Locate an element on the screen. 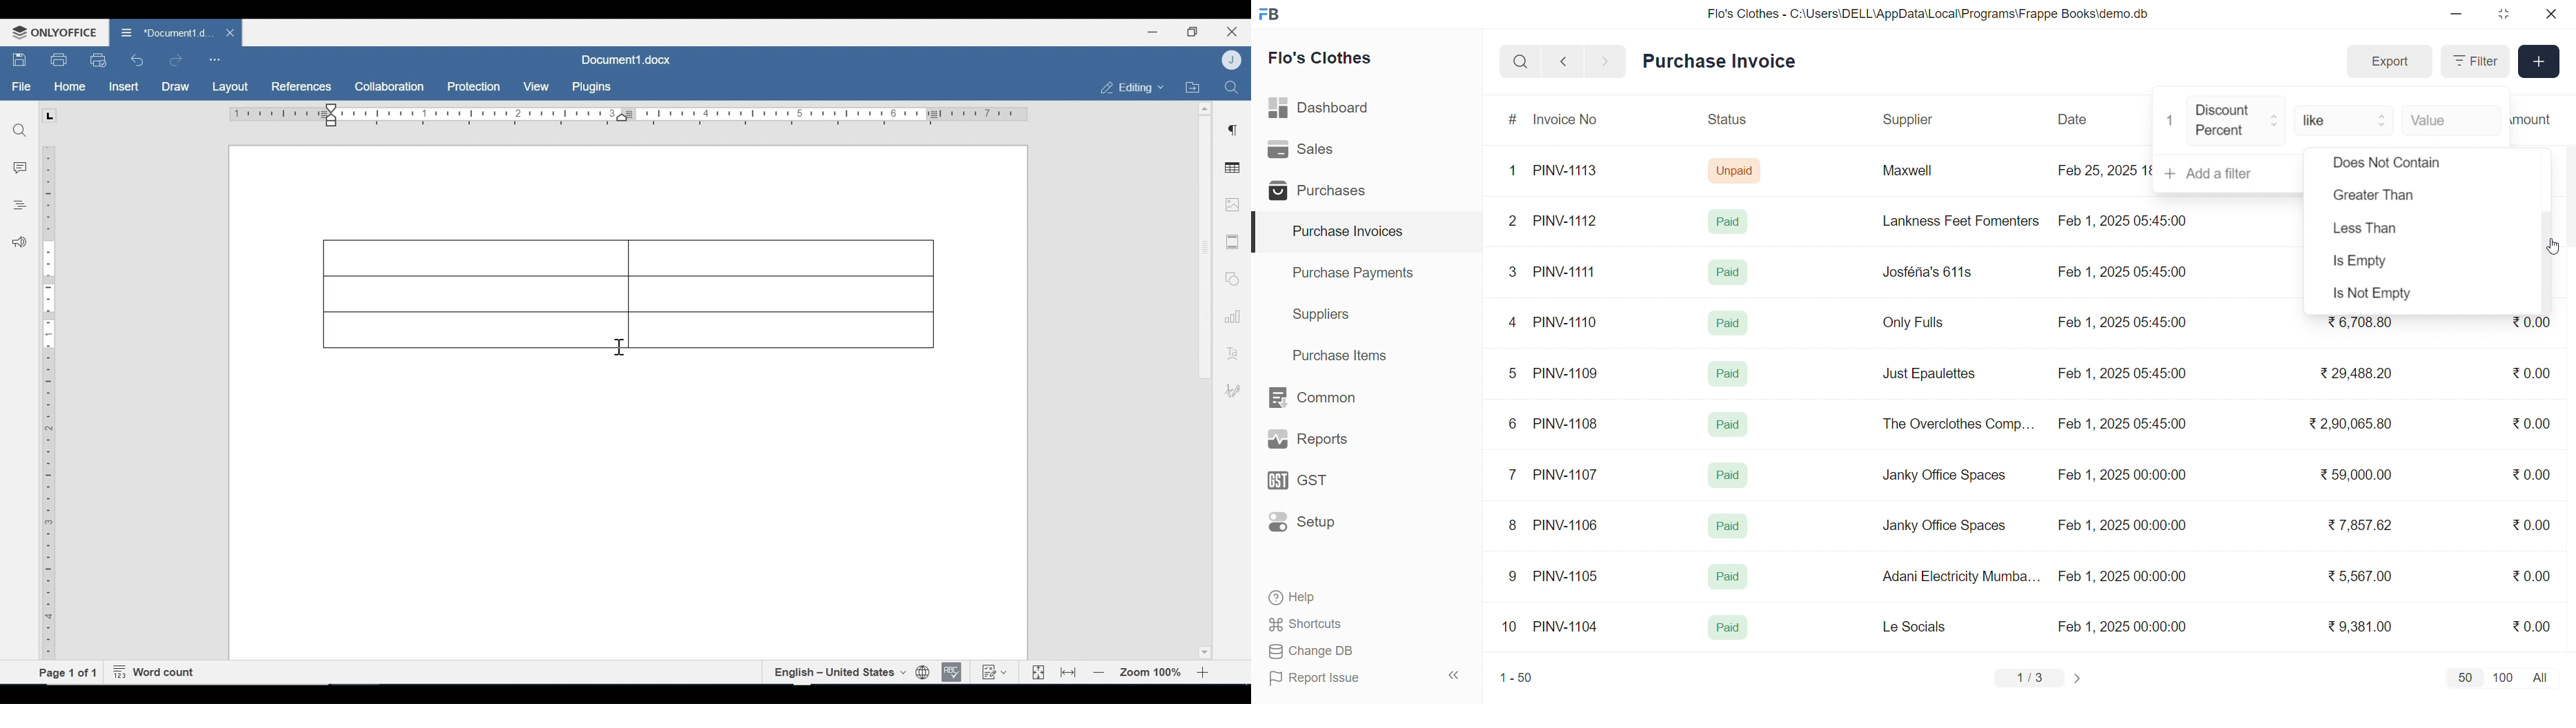 The height and width of the screenshot is (728, 2576). Flo's Clothes is located at coordinates (1330, 60).